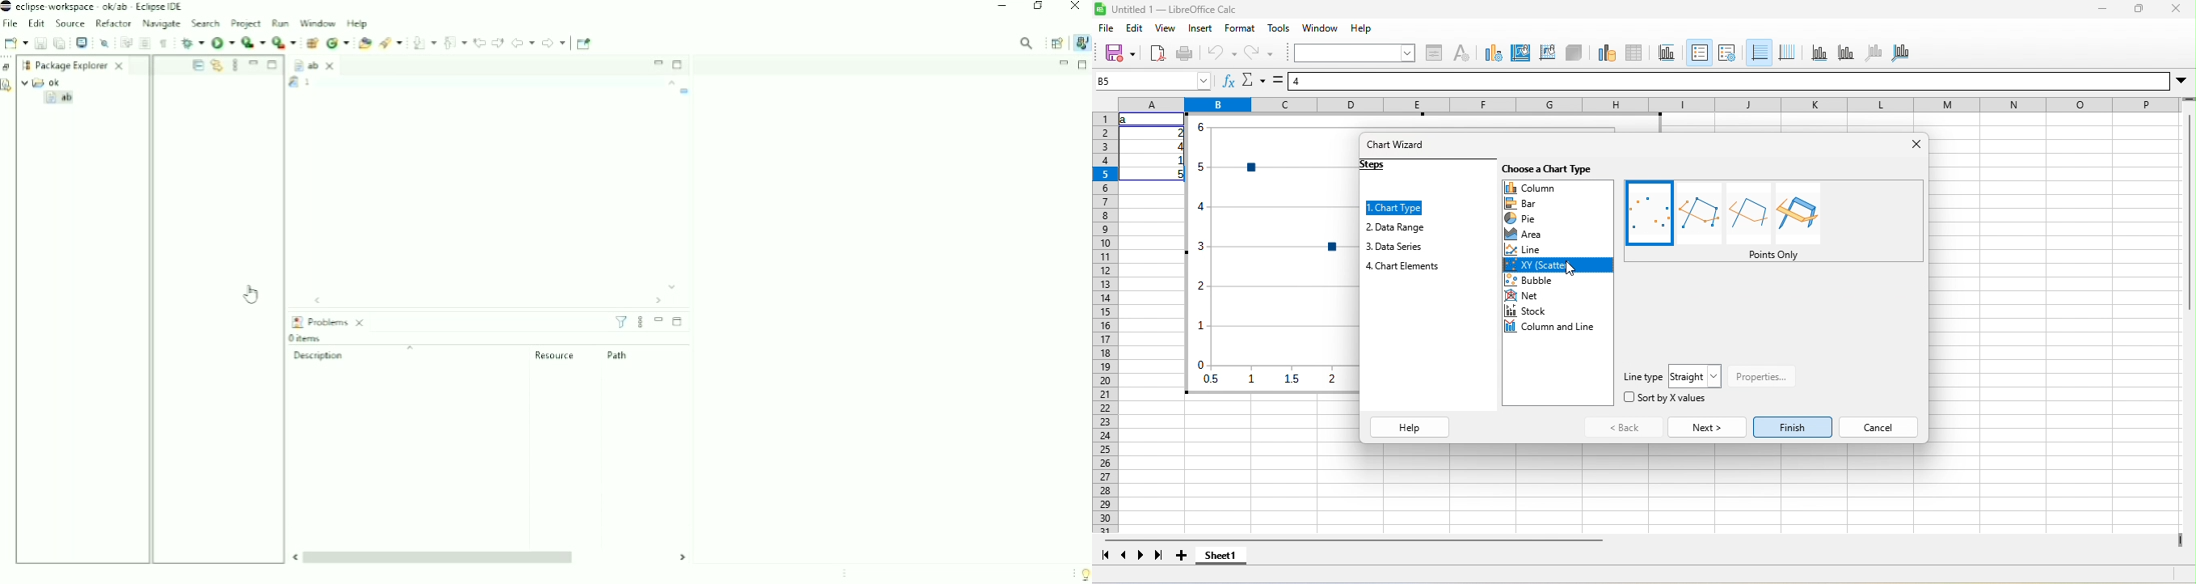 The width and height of the screenshot is (2212, 588). Describe the element at coordinates (2103, 9) in the screenshot. I see `minimize` at that location.